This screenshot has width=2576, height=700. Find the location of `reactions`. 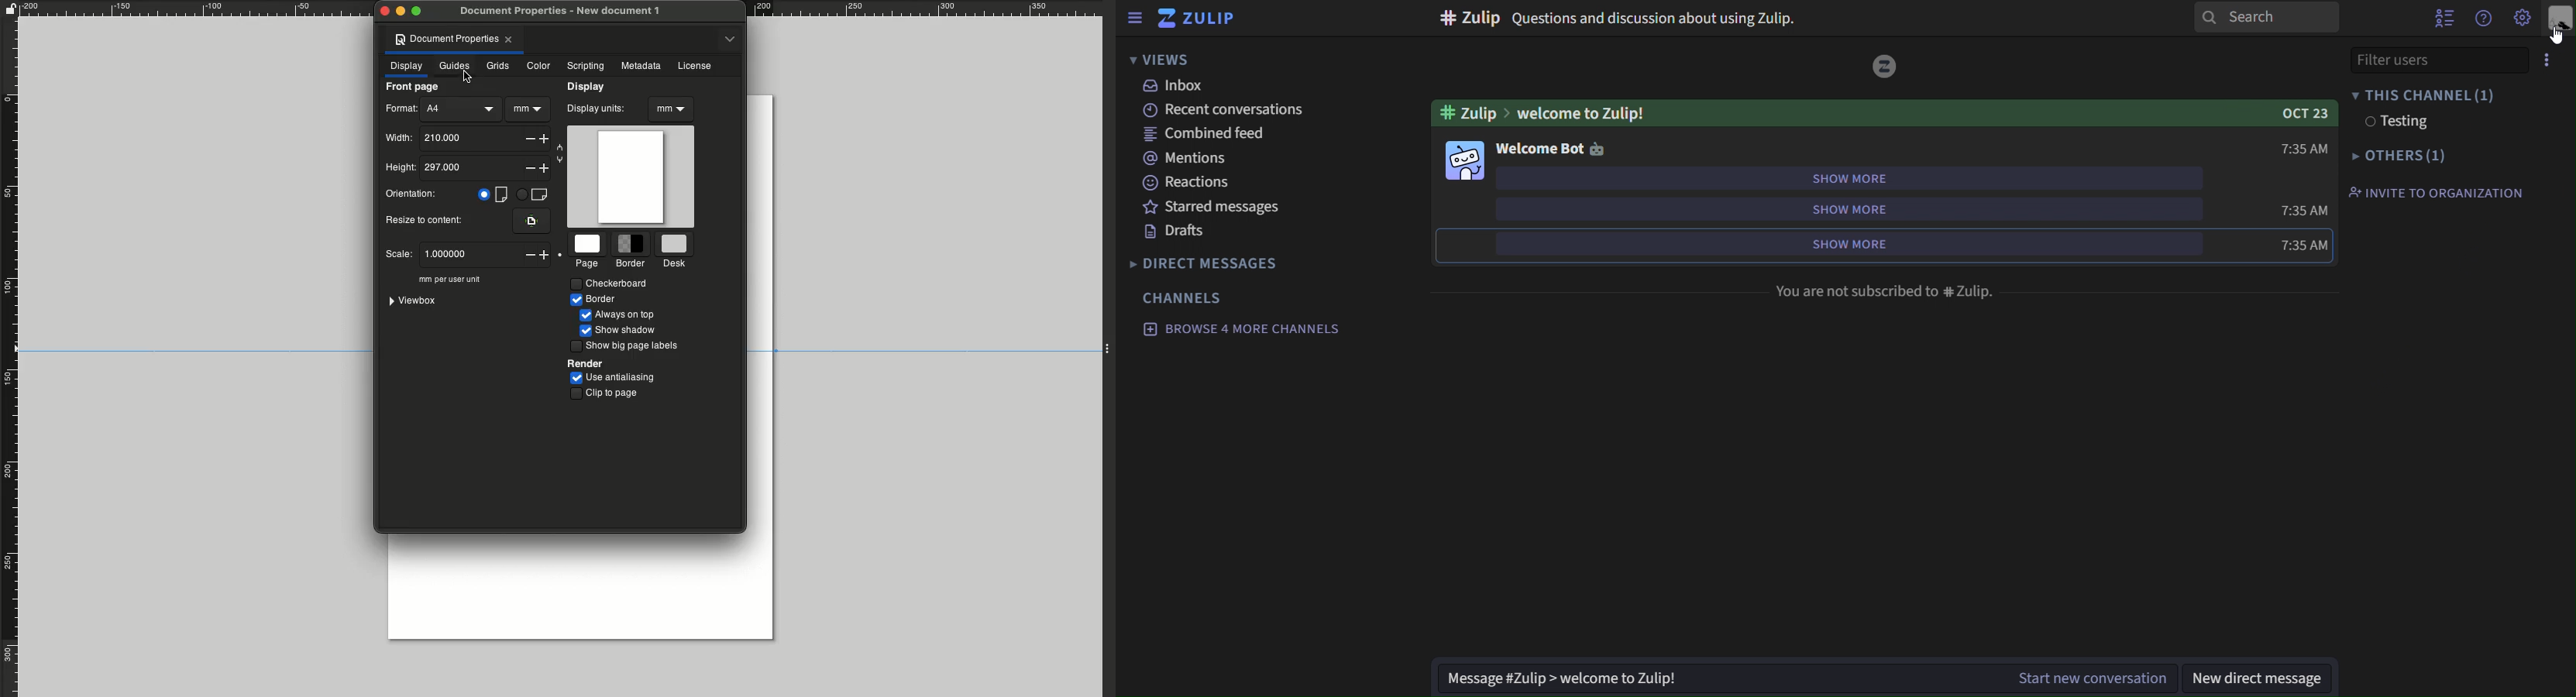

reactions is located at coordinates (1190, 183).